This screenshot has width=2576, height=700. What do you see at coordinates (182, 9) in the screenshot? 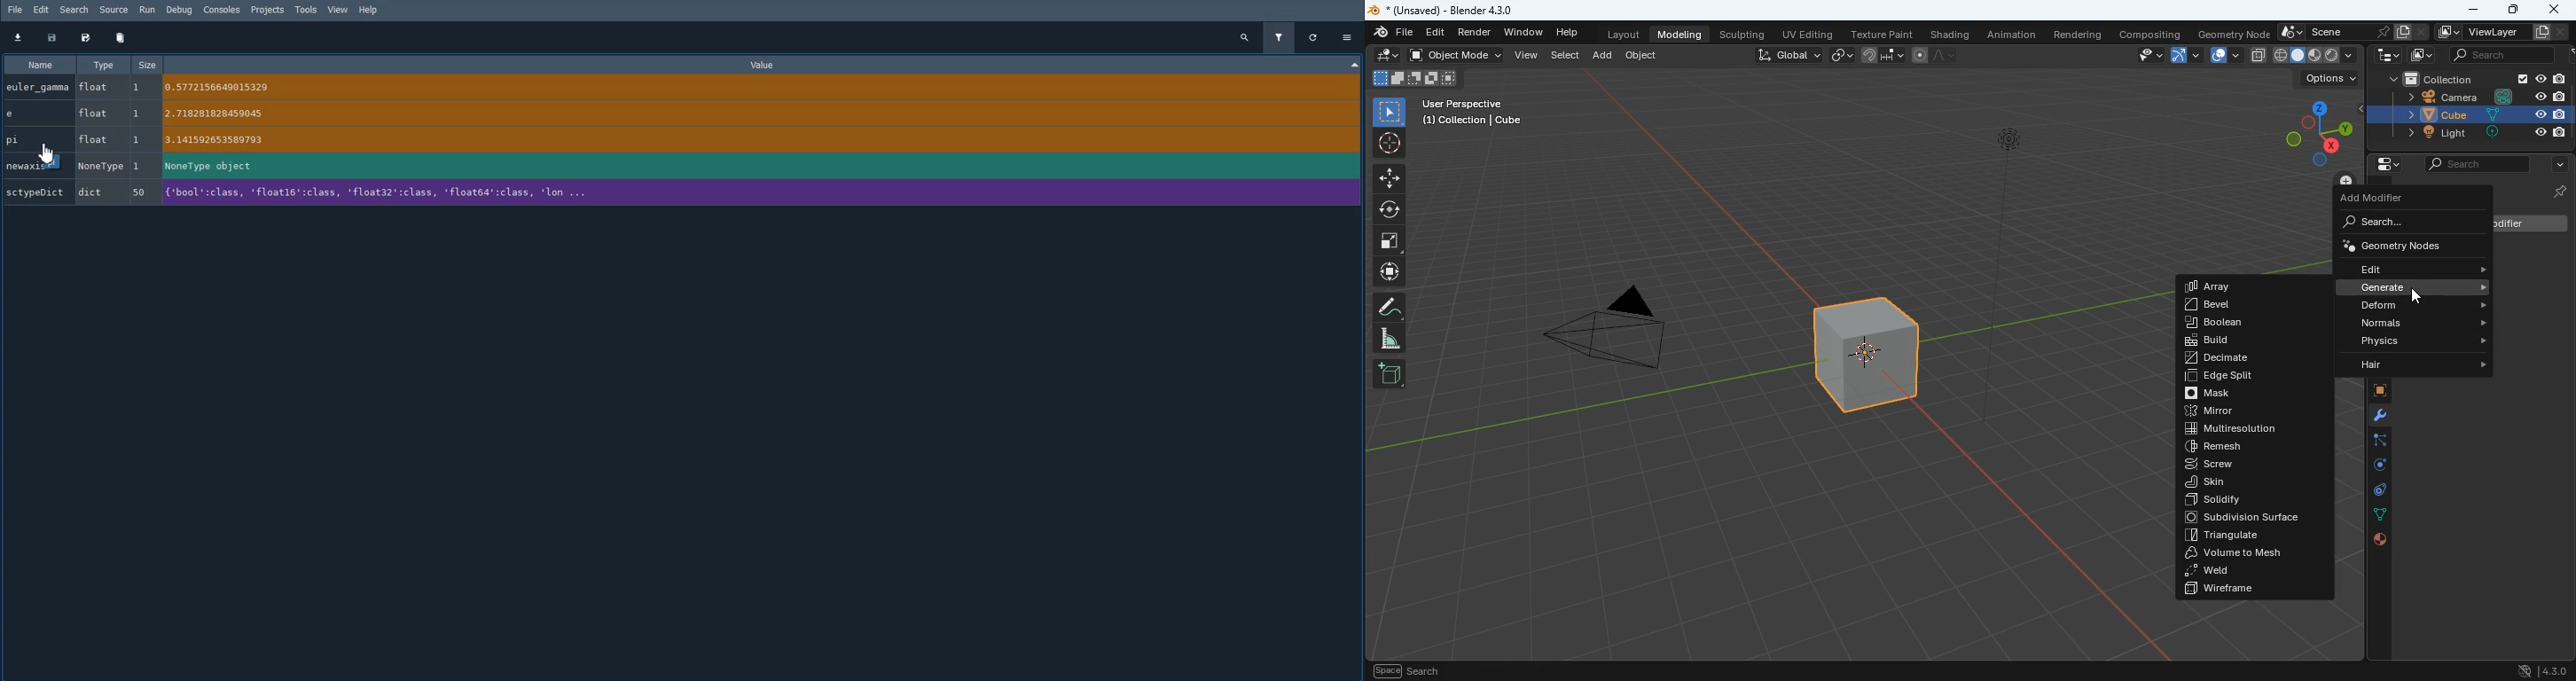
I see `Debug` at bounding box center [182, 9].